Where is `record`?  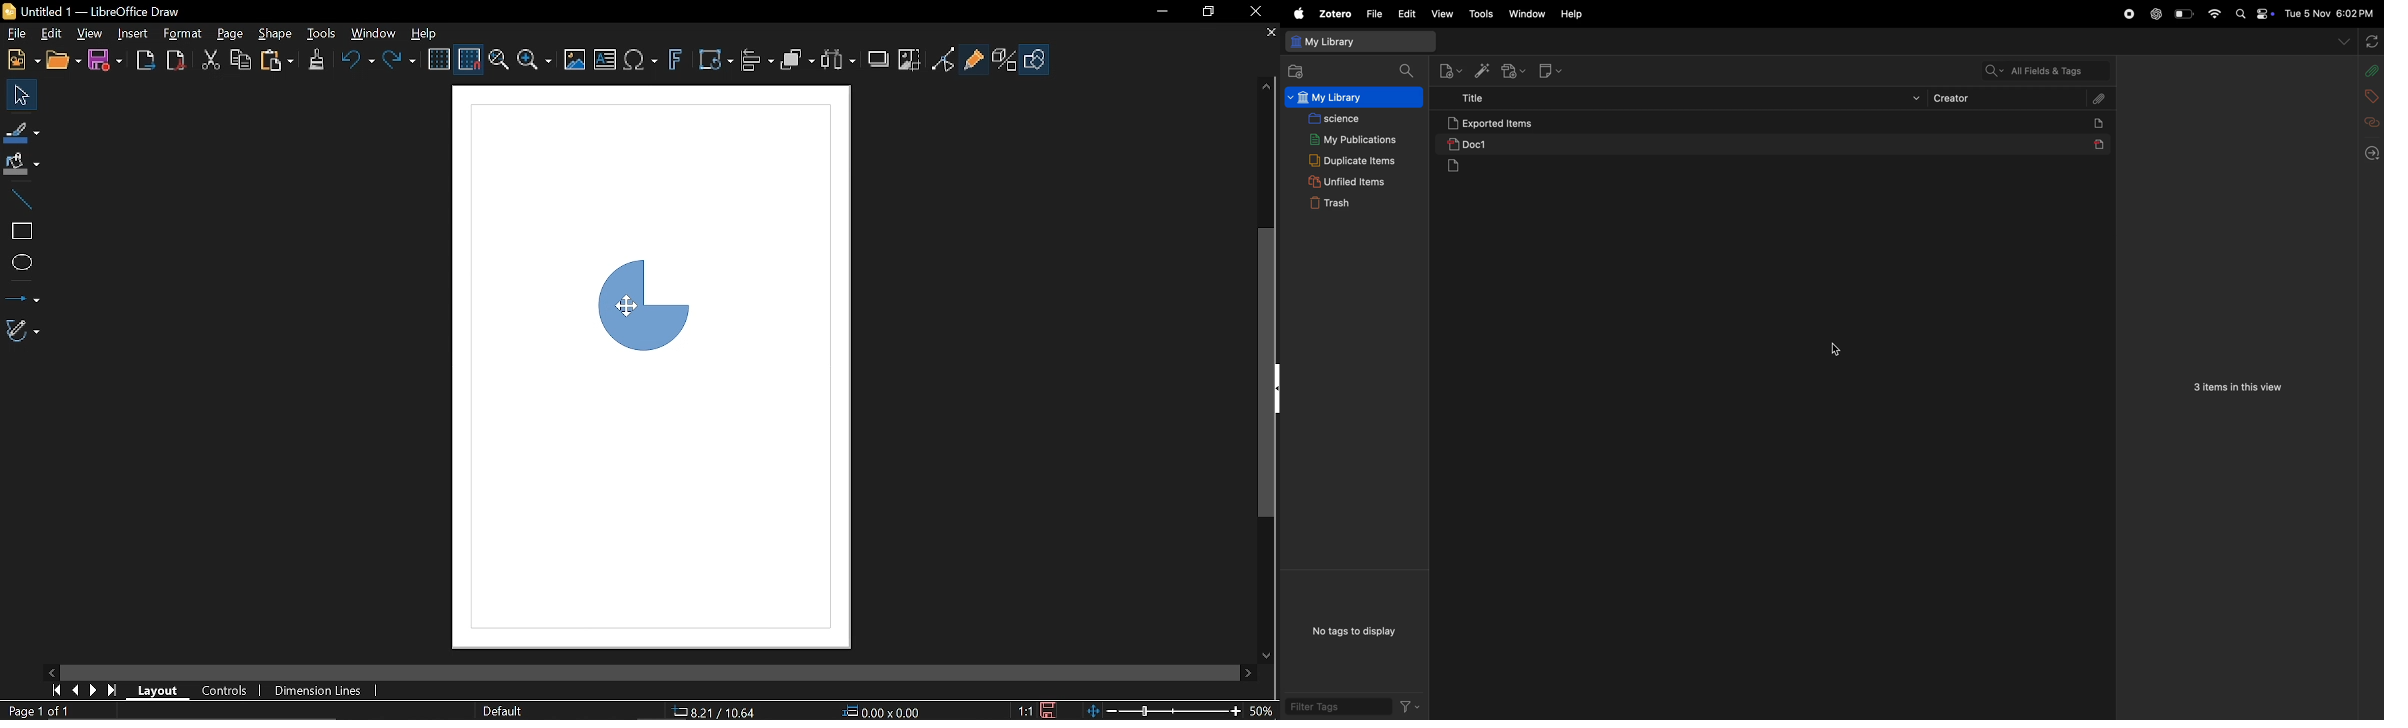 record is located at coordinates (2126, 14).